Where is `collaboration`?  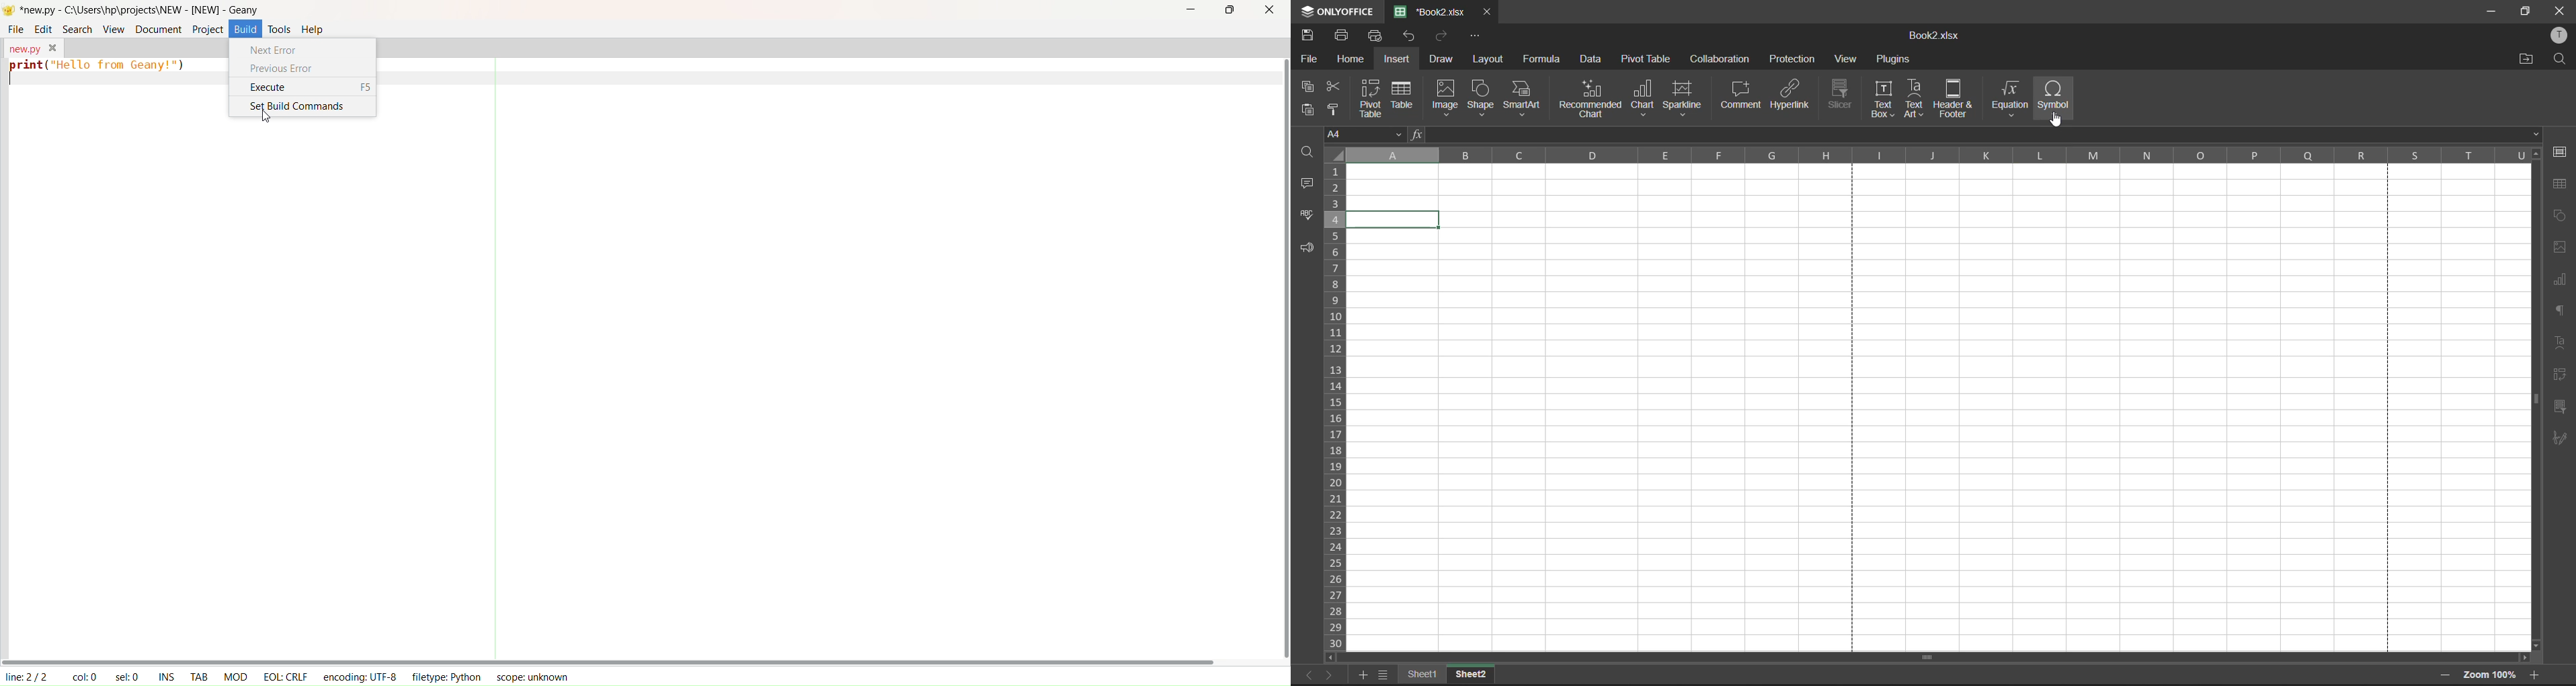
collaboration is located at coordinates (1723, 58).